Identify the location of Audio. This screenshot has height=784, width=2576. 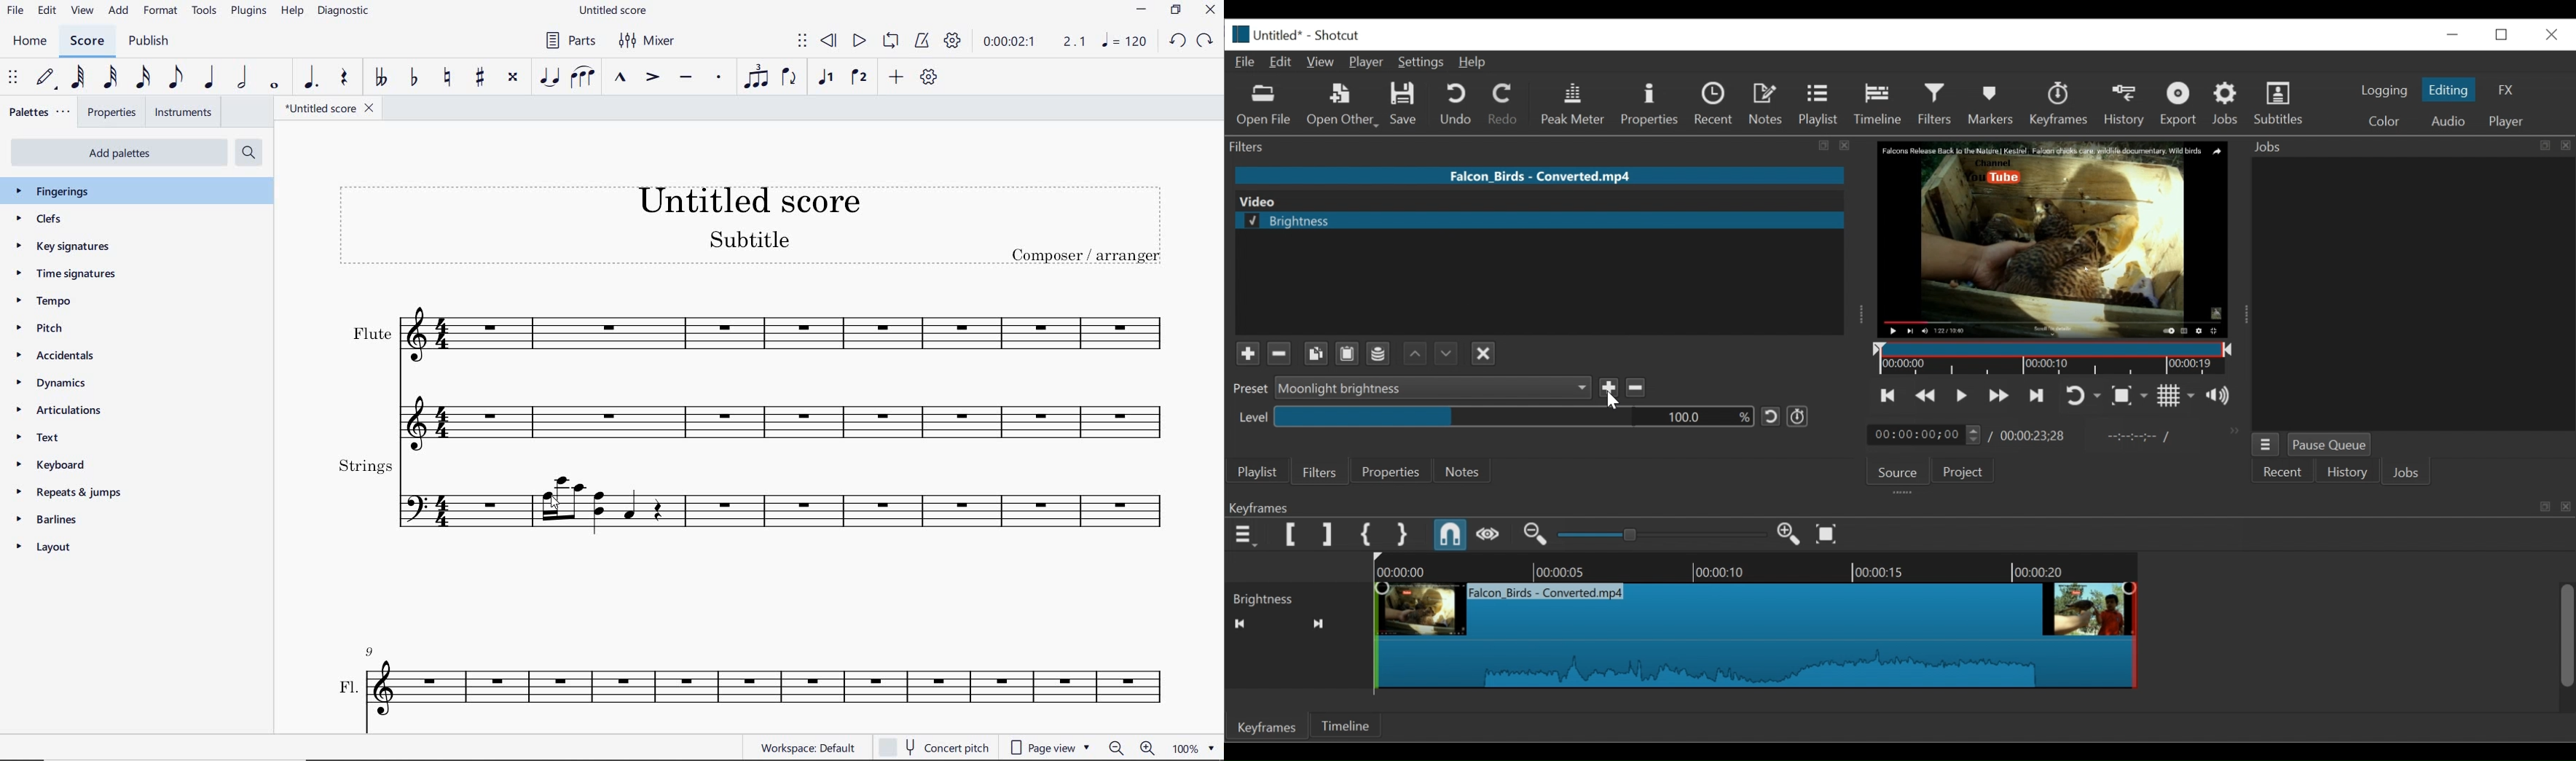
(2451, 120).